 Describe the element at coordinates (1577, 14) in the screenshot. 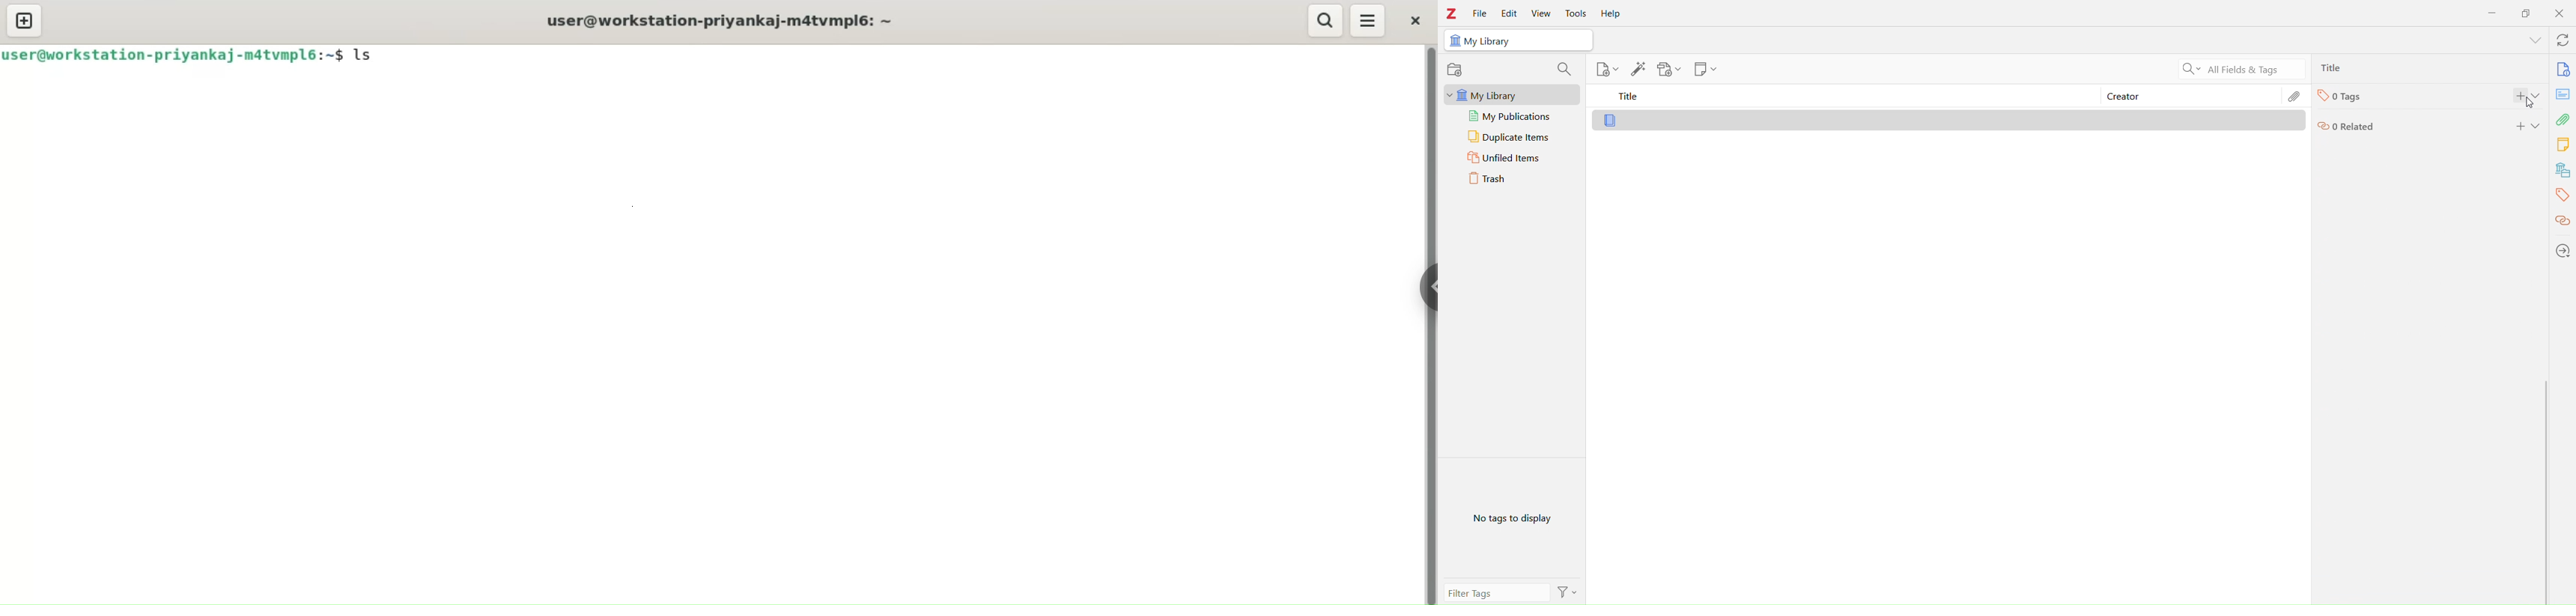

I see `` at that location.